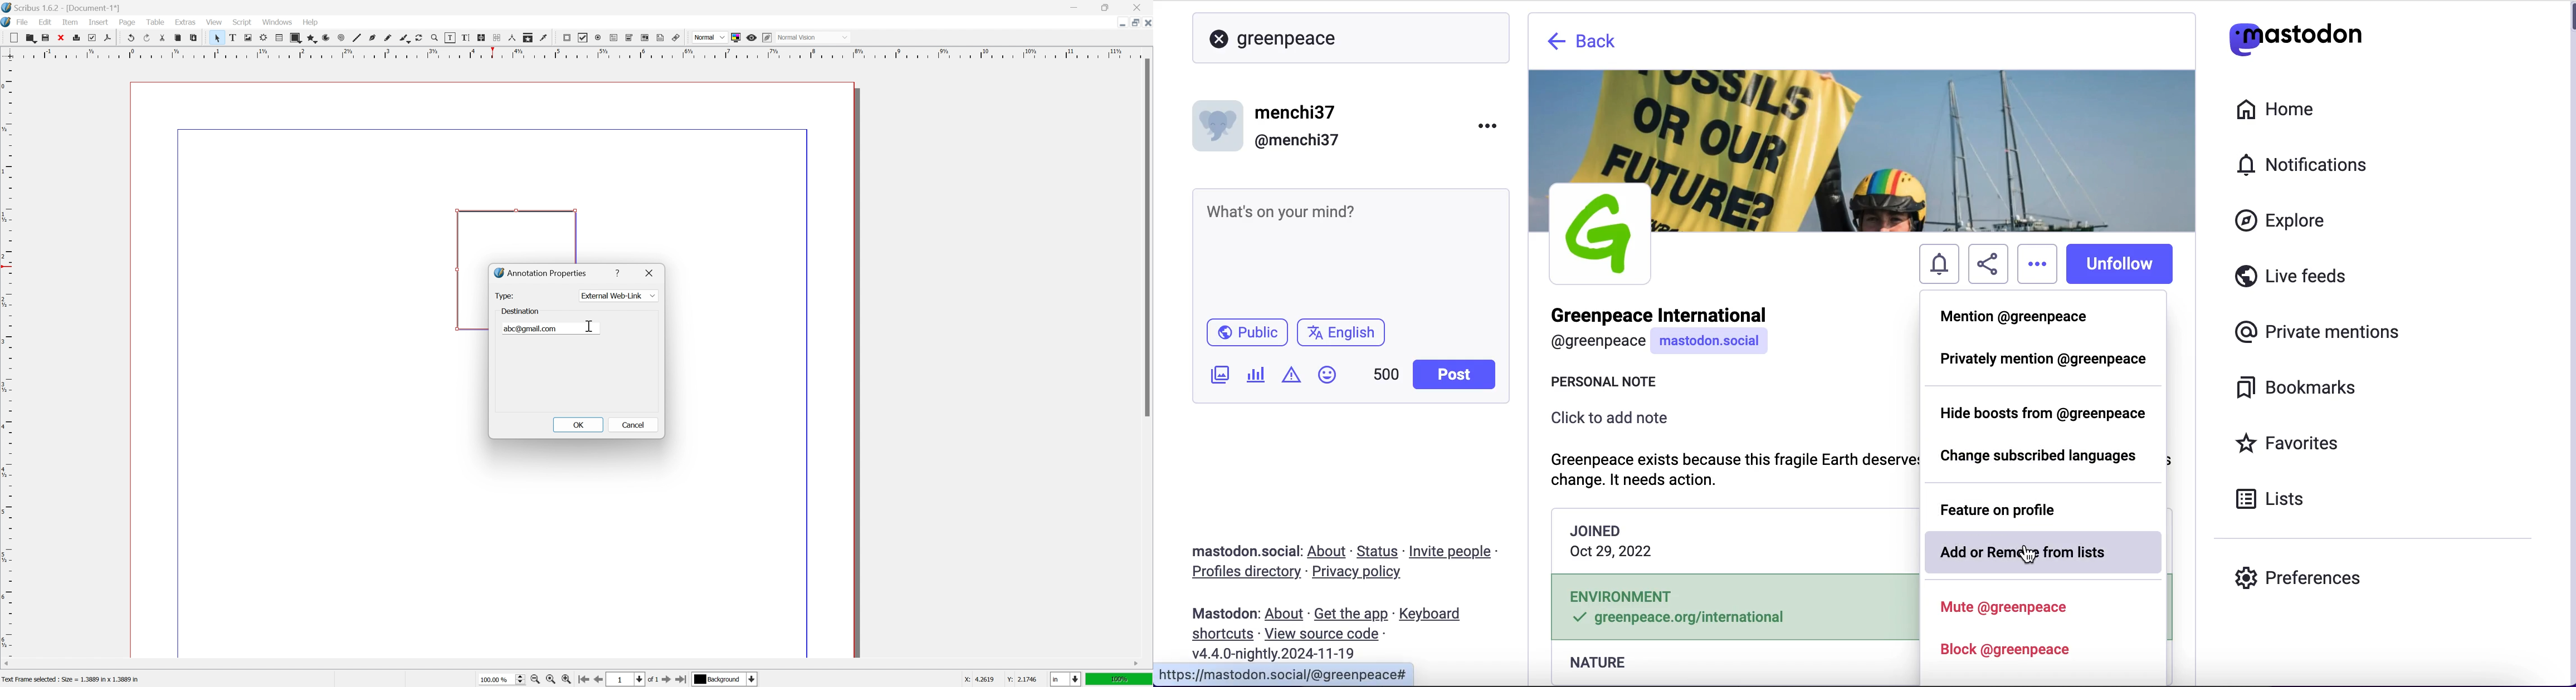 The width and height of the screenshot is (2576, 700). Describe the element at coordinates (2321, 329) in the screenshot. I see `private mentions` at that location.